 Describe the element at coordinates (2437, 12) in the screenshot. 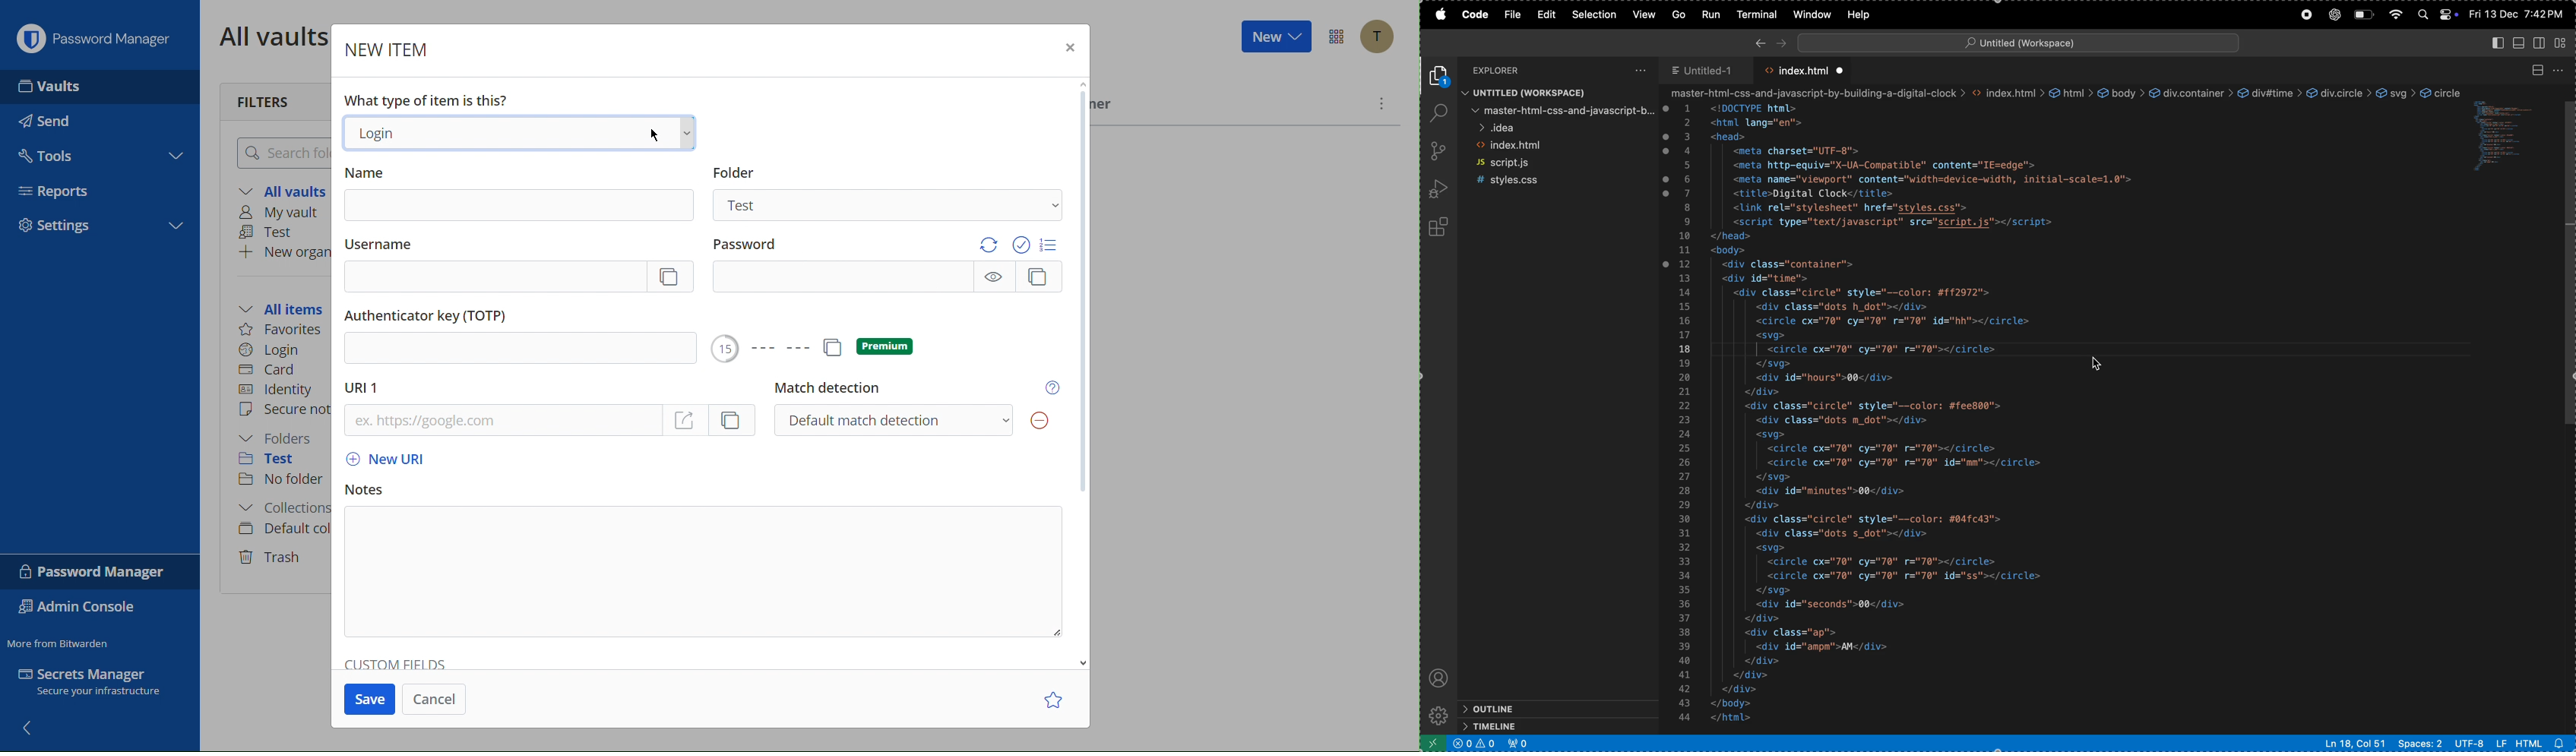

I see `apple widgets` at that location.